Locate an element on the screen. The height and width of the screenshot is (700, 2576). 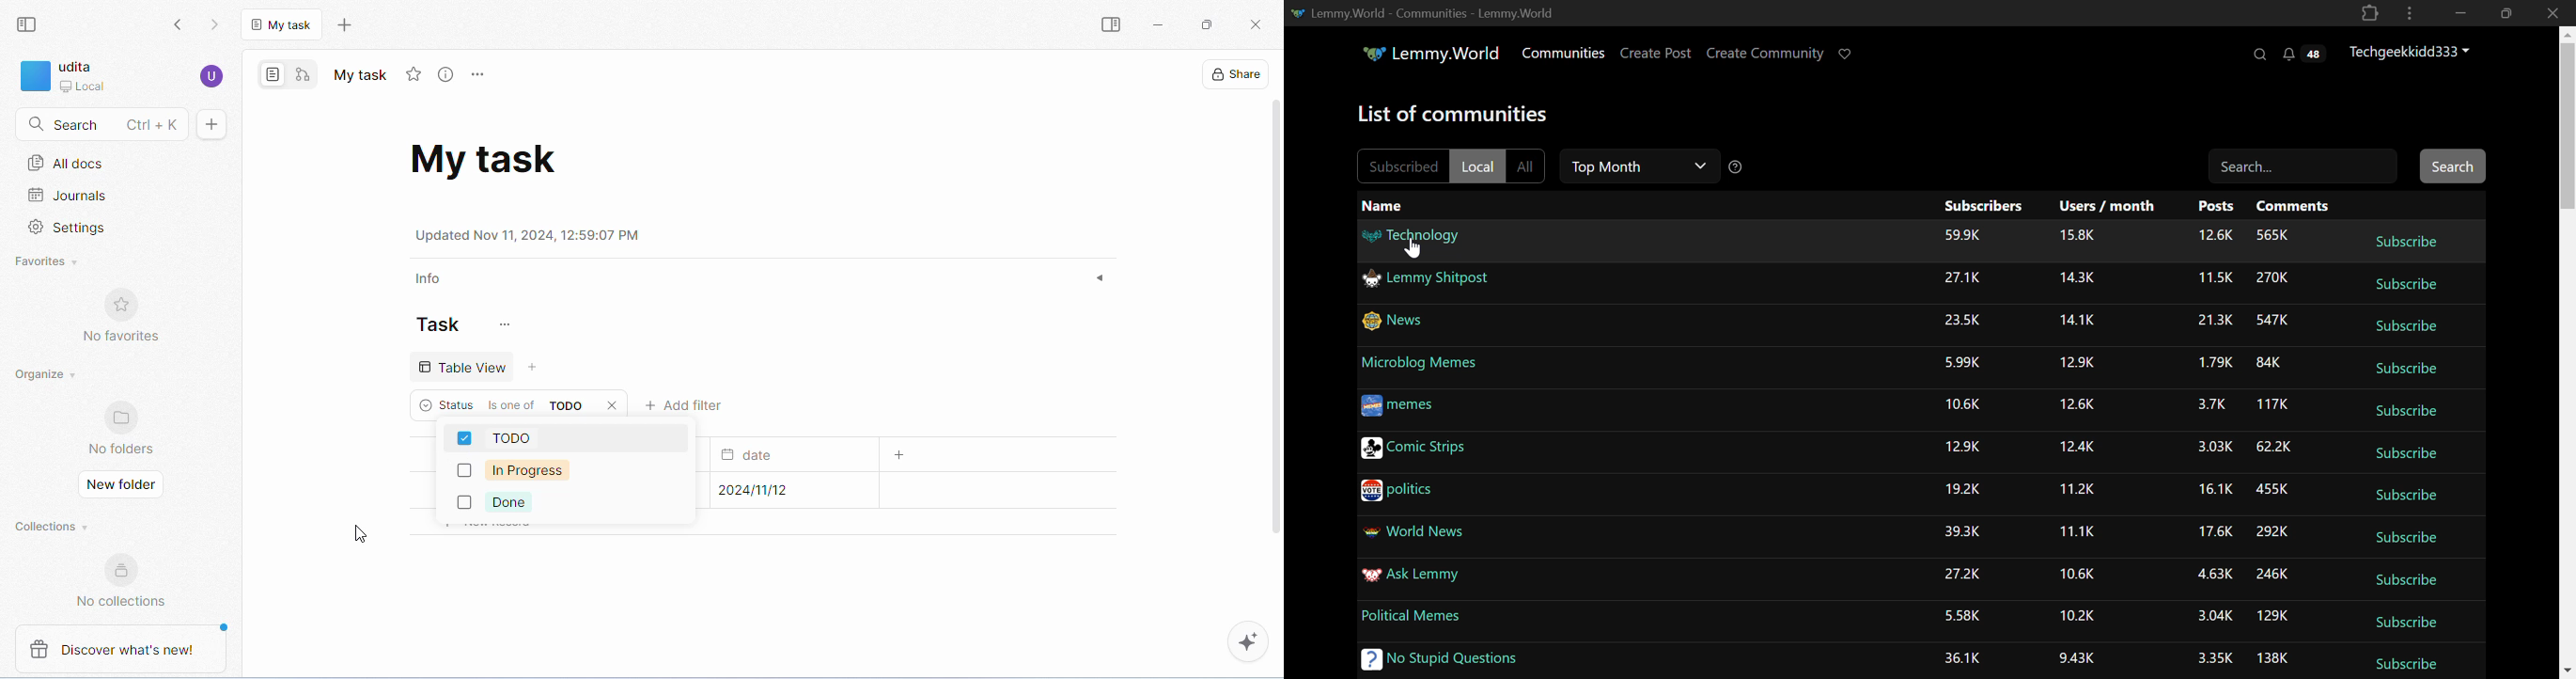
rename and more is located at coordinates (480, 75).